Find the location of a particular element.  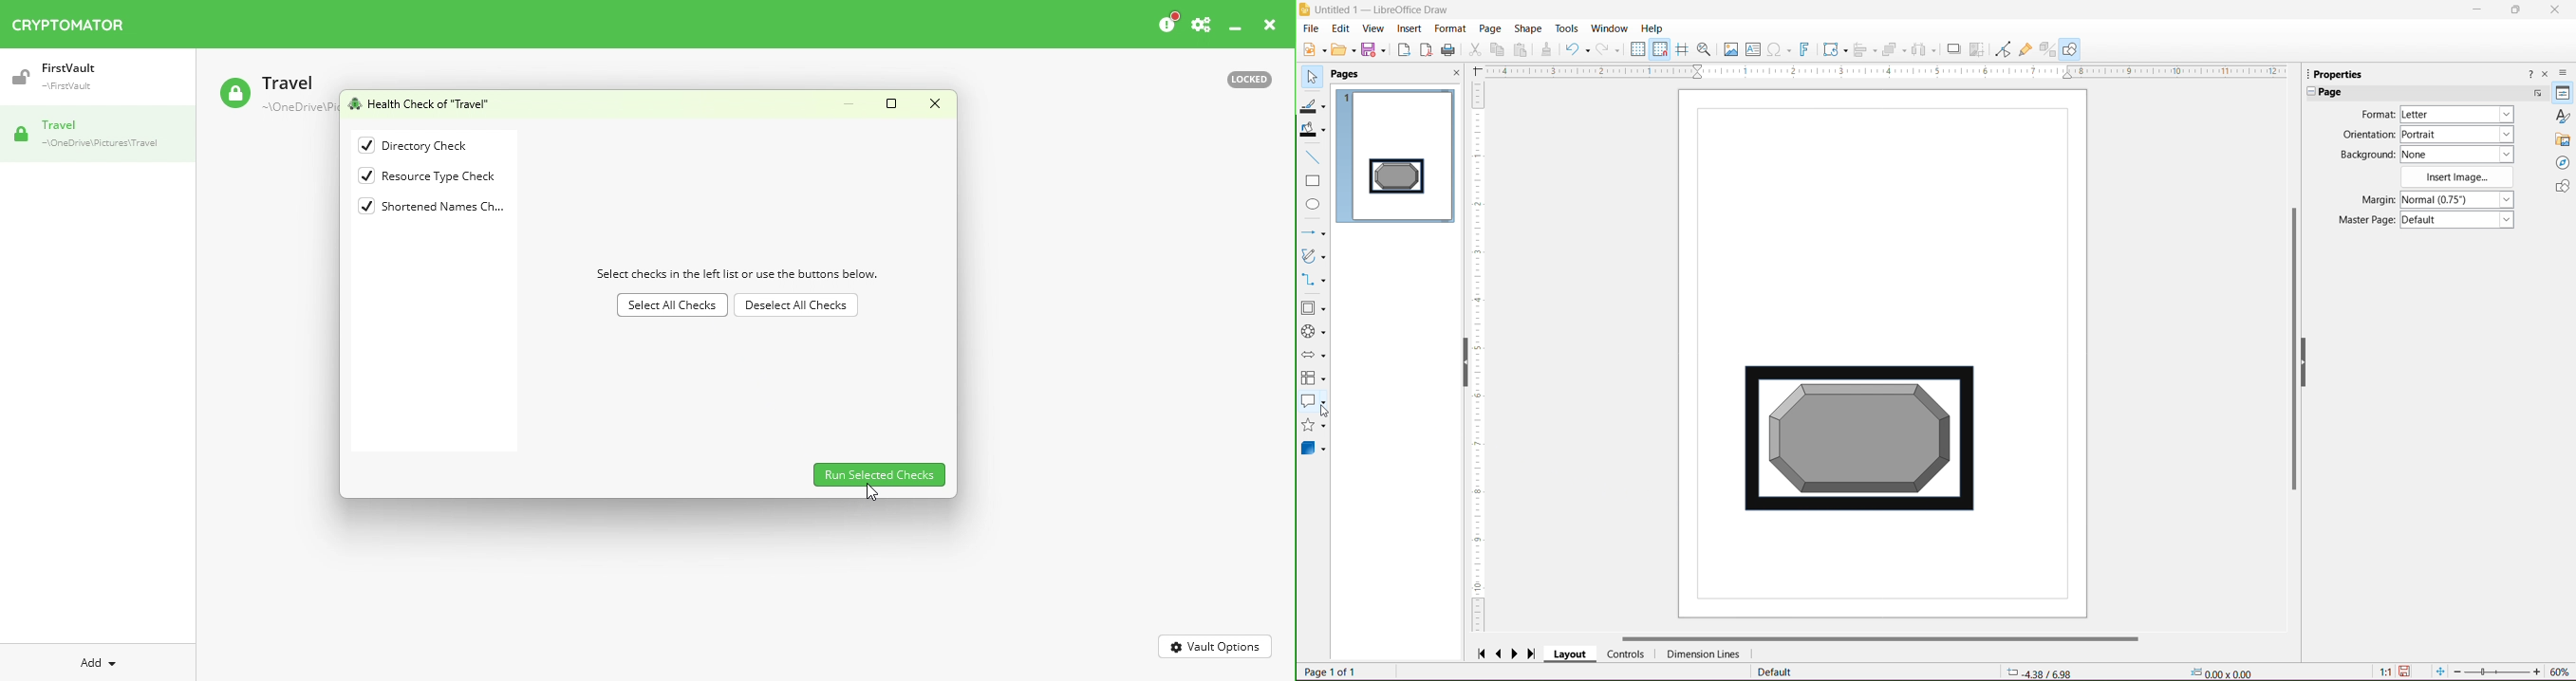

Shape is located at coordinates (1528, 28).